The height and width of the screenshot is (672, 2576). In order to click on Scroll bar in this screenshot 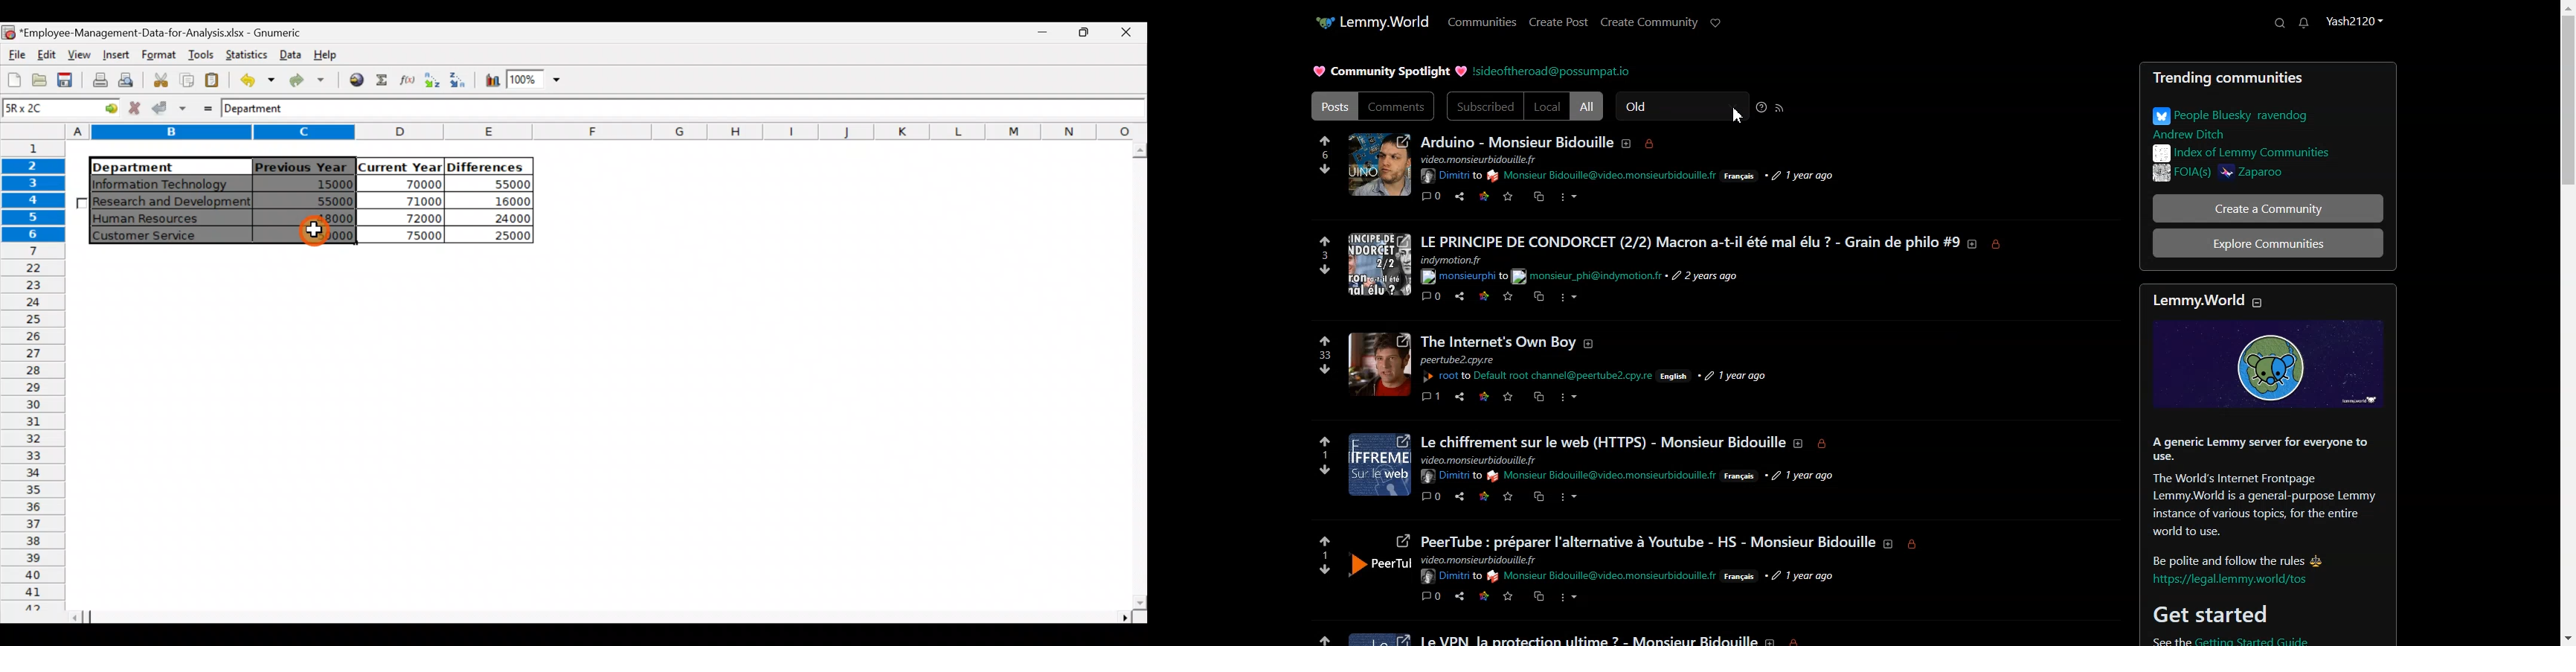, I will do `click(1137, 376)`.